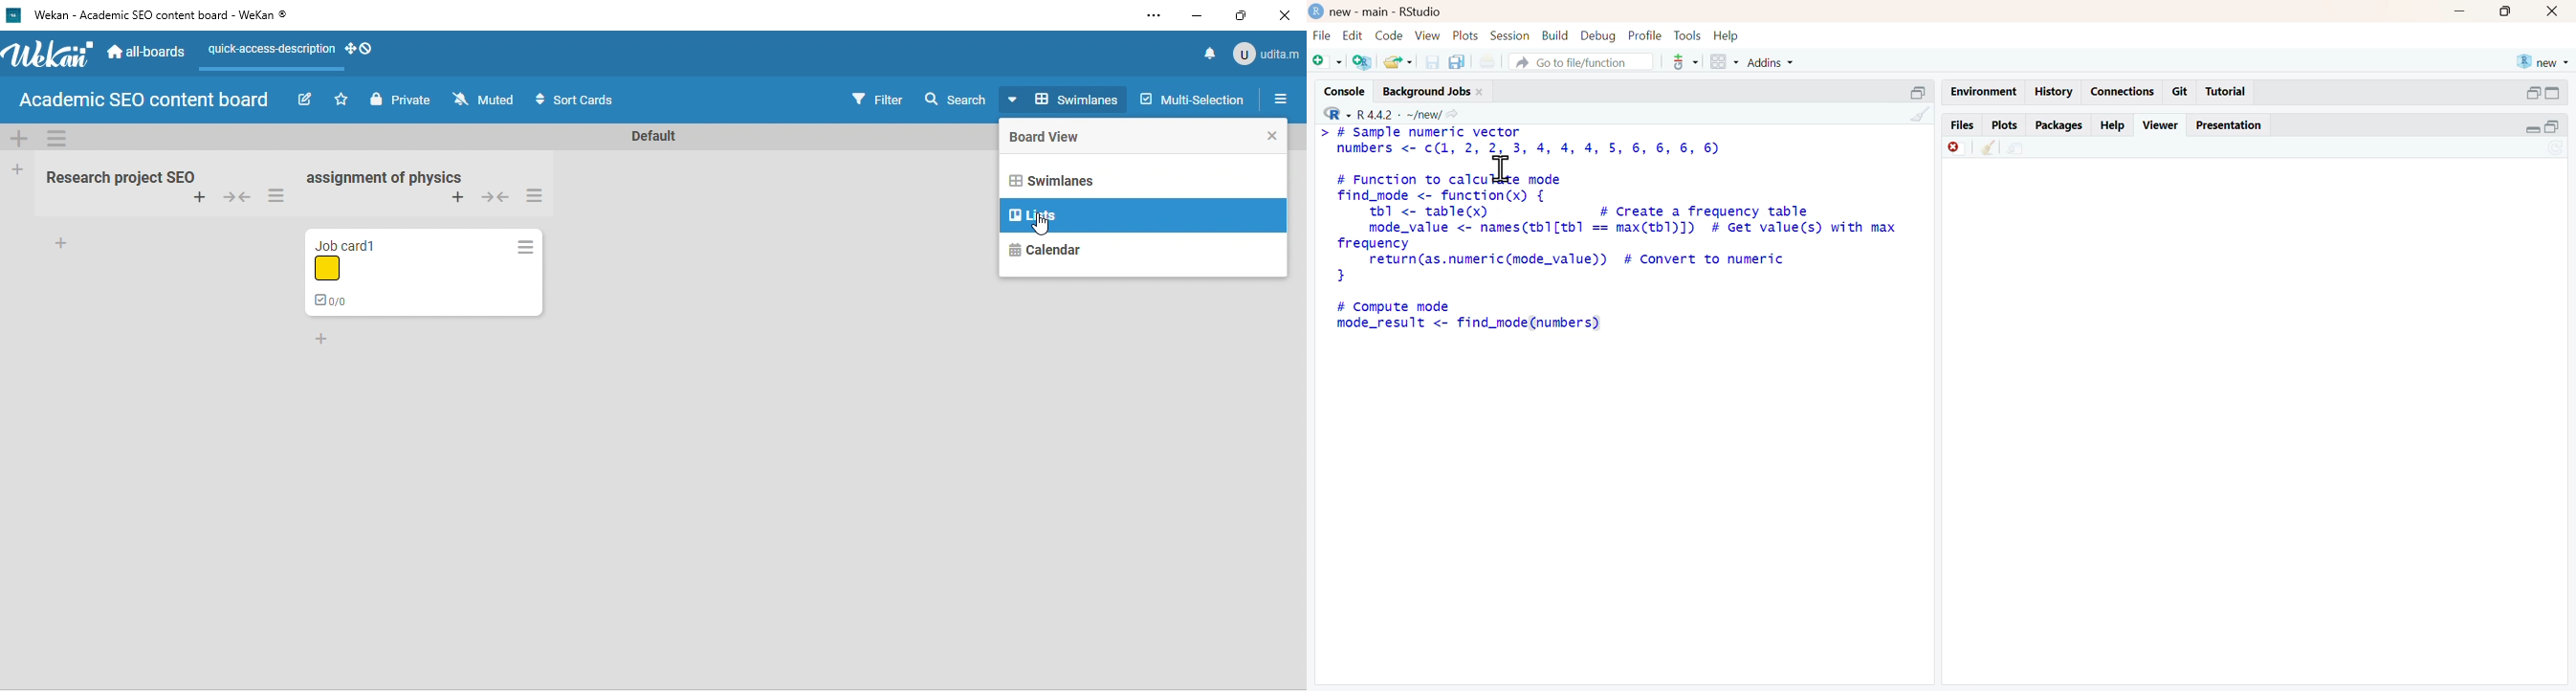  Describe the element at coordinates (2181, 91) in the screenshot. I see `git` at that location.